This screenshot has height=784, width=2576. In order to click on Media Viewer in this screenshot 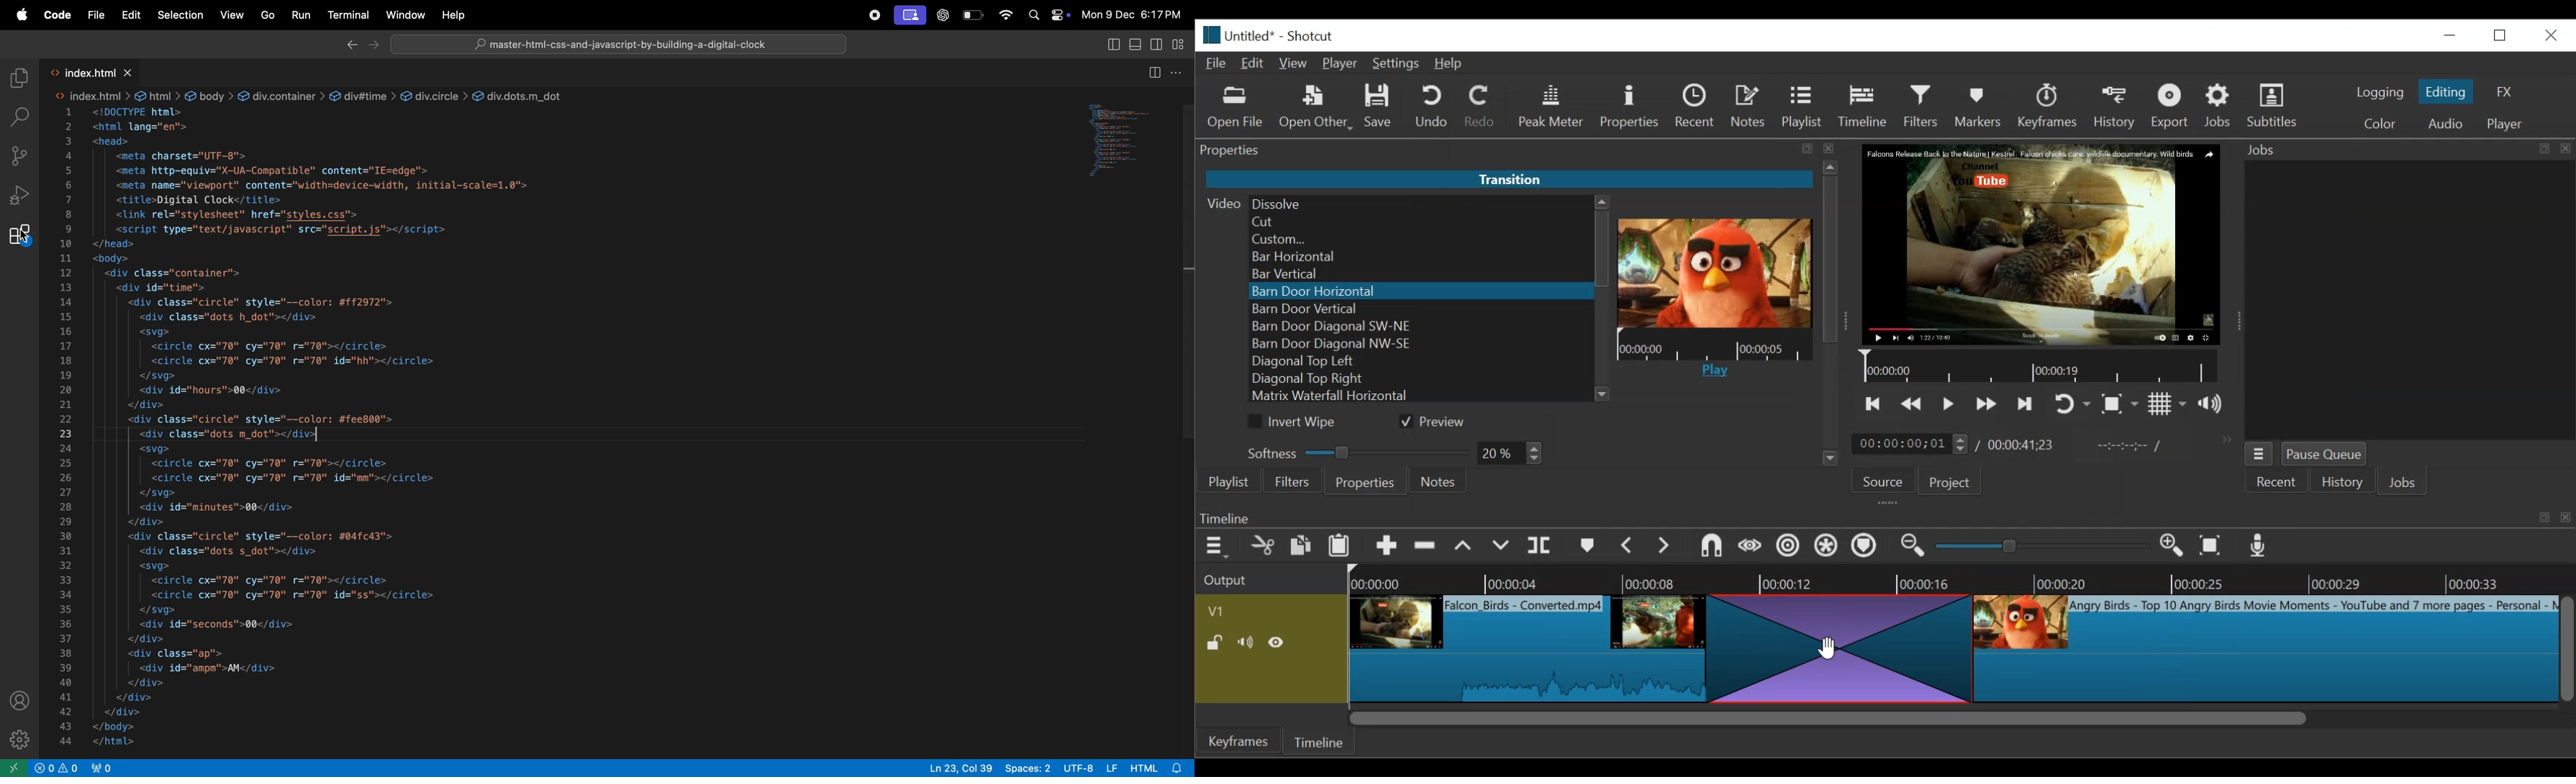, I will do `click(2040, 244)`.